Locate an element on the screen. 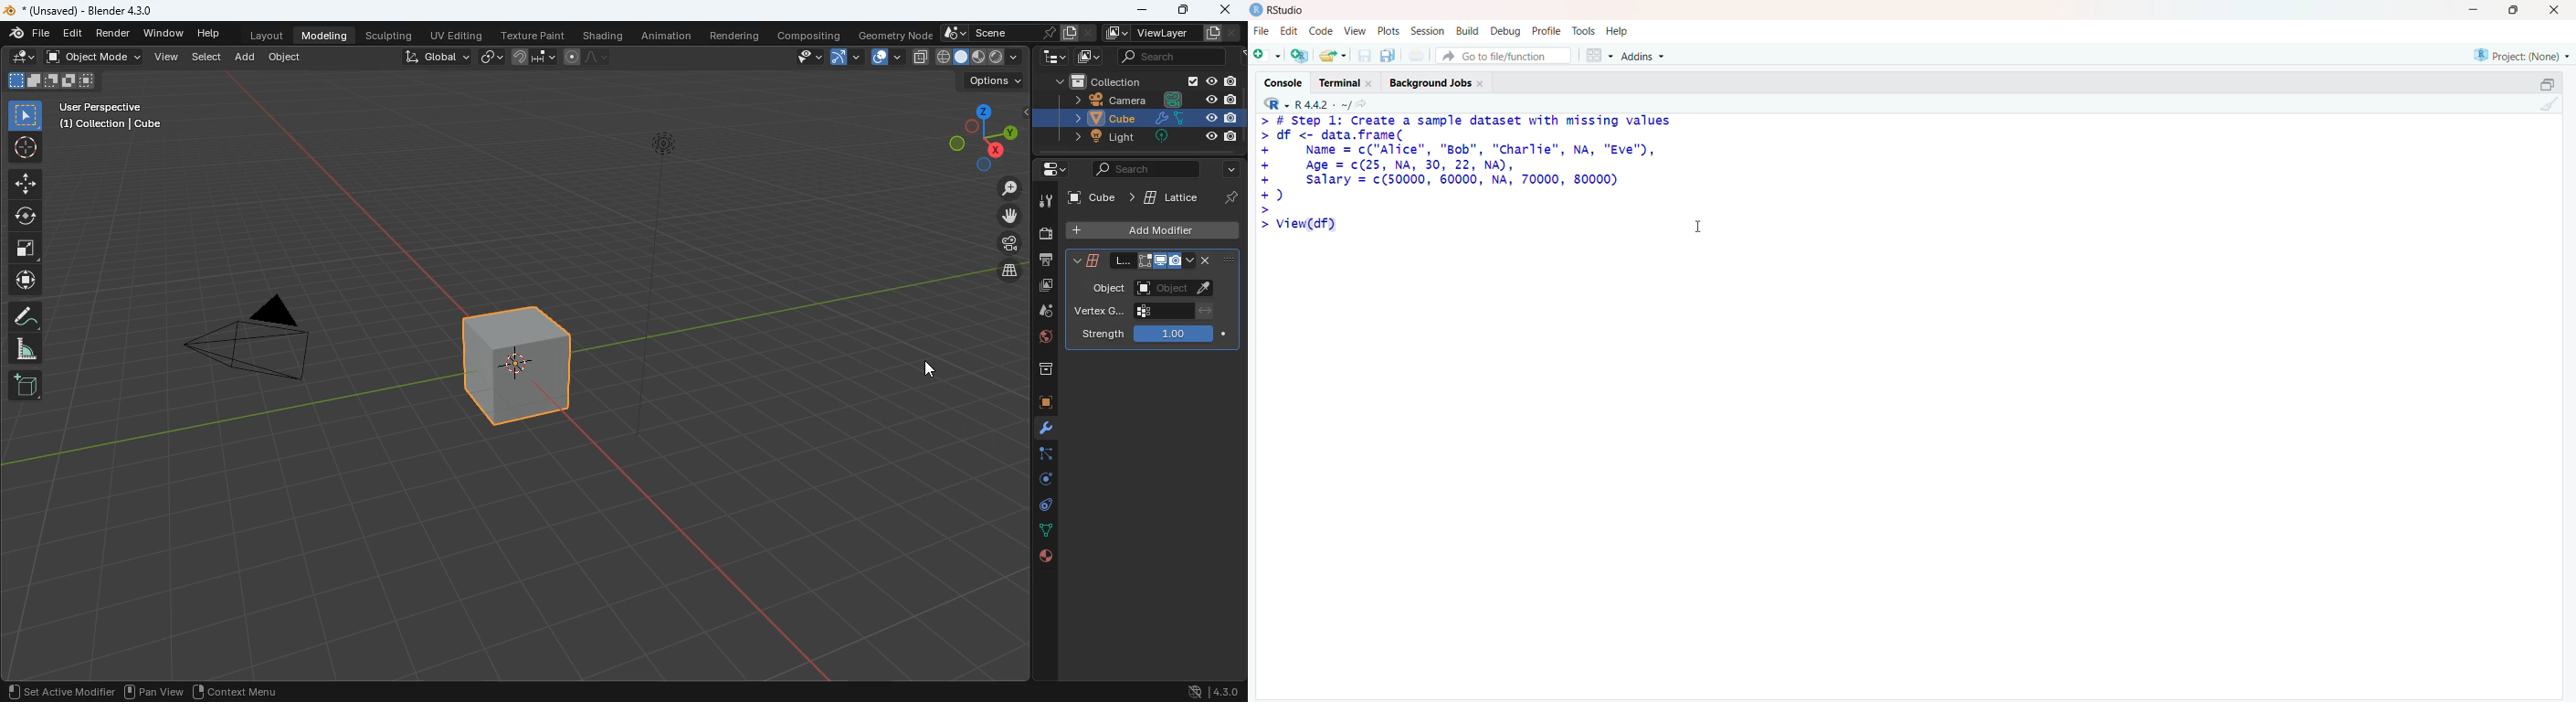  drop is located at coordinates (1042, 312).